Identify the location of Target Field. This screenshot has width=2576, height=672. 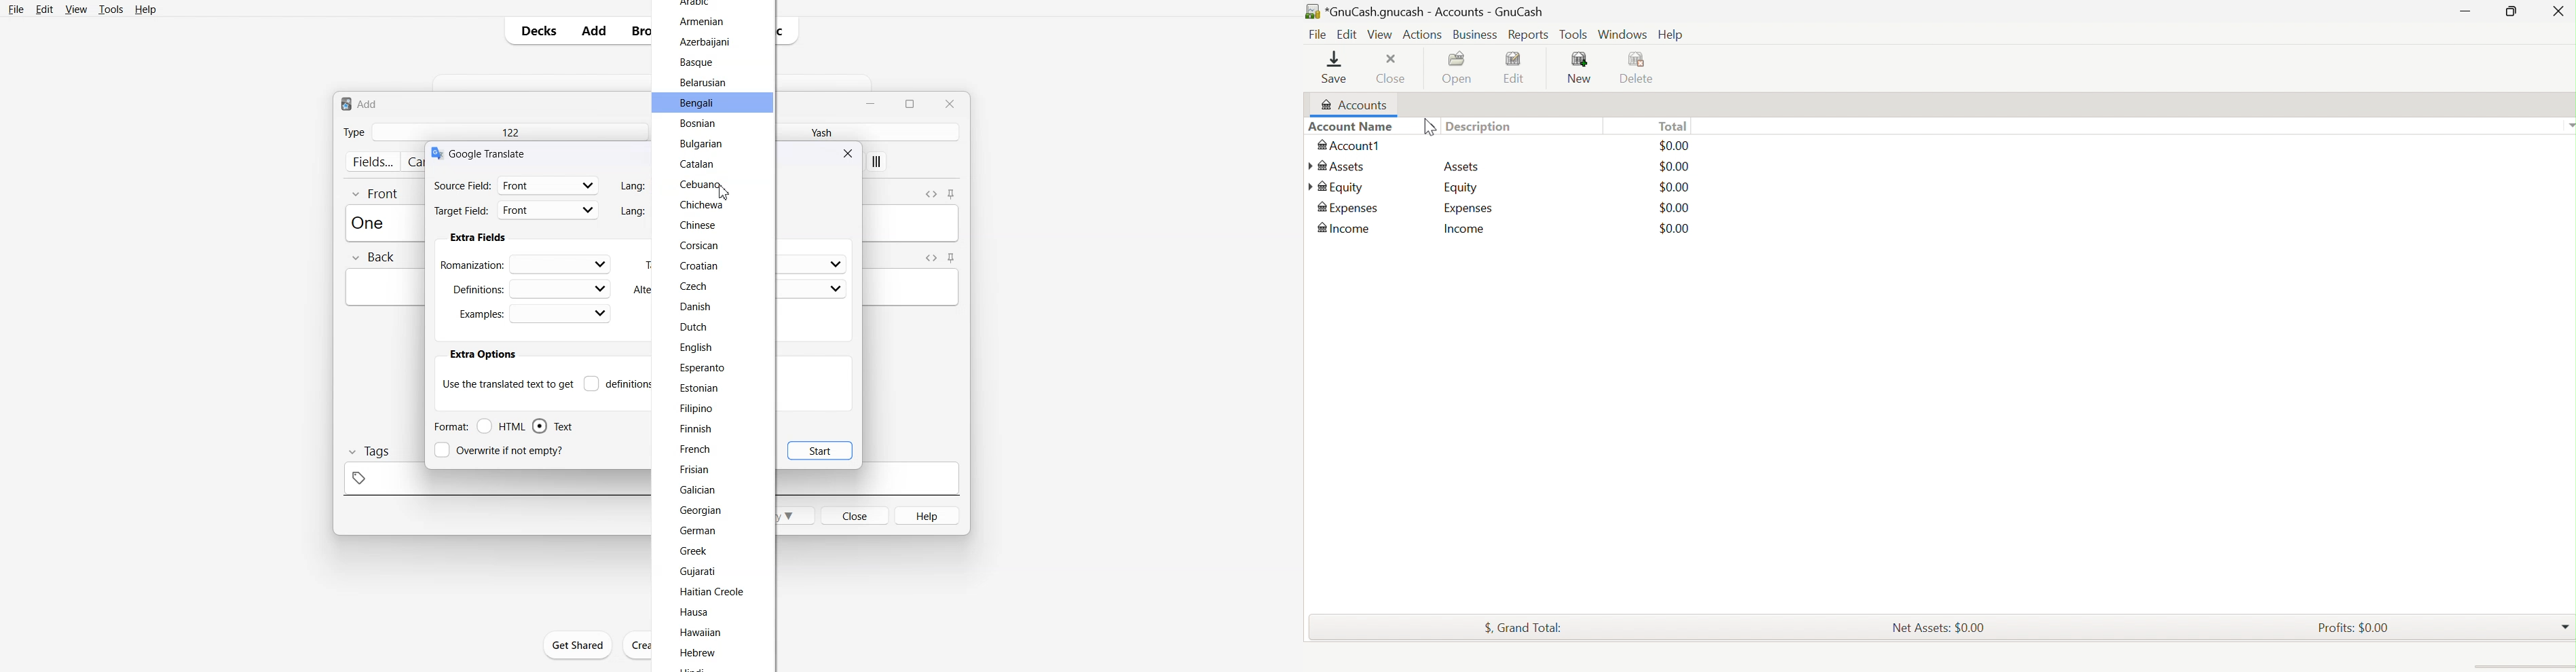
(517, 212).